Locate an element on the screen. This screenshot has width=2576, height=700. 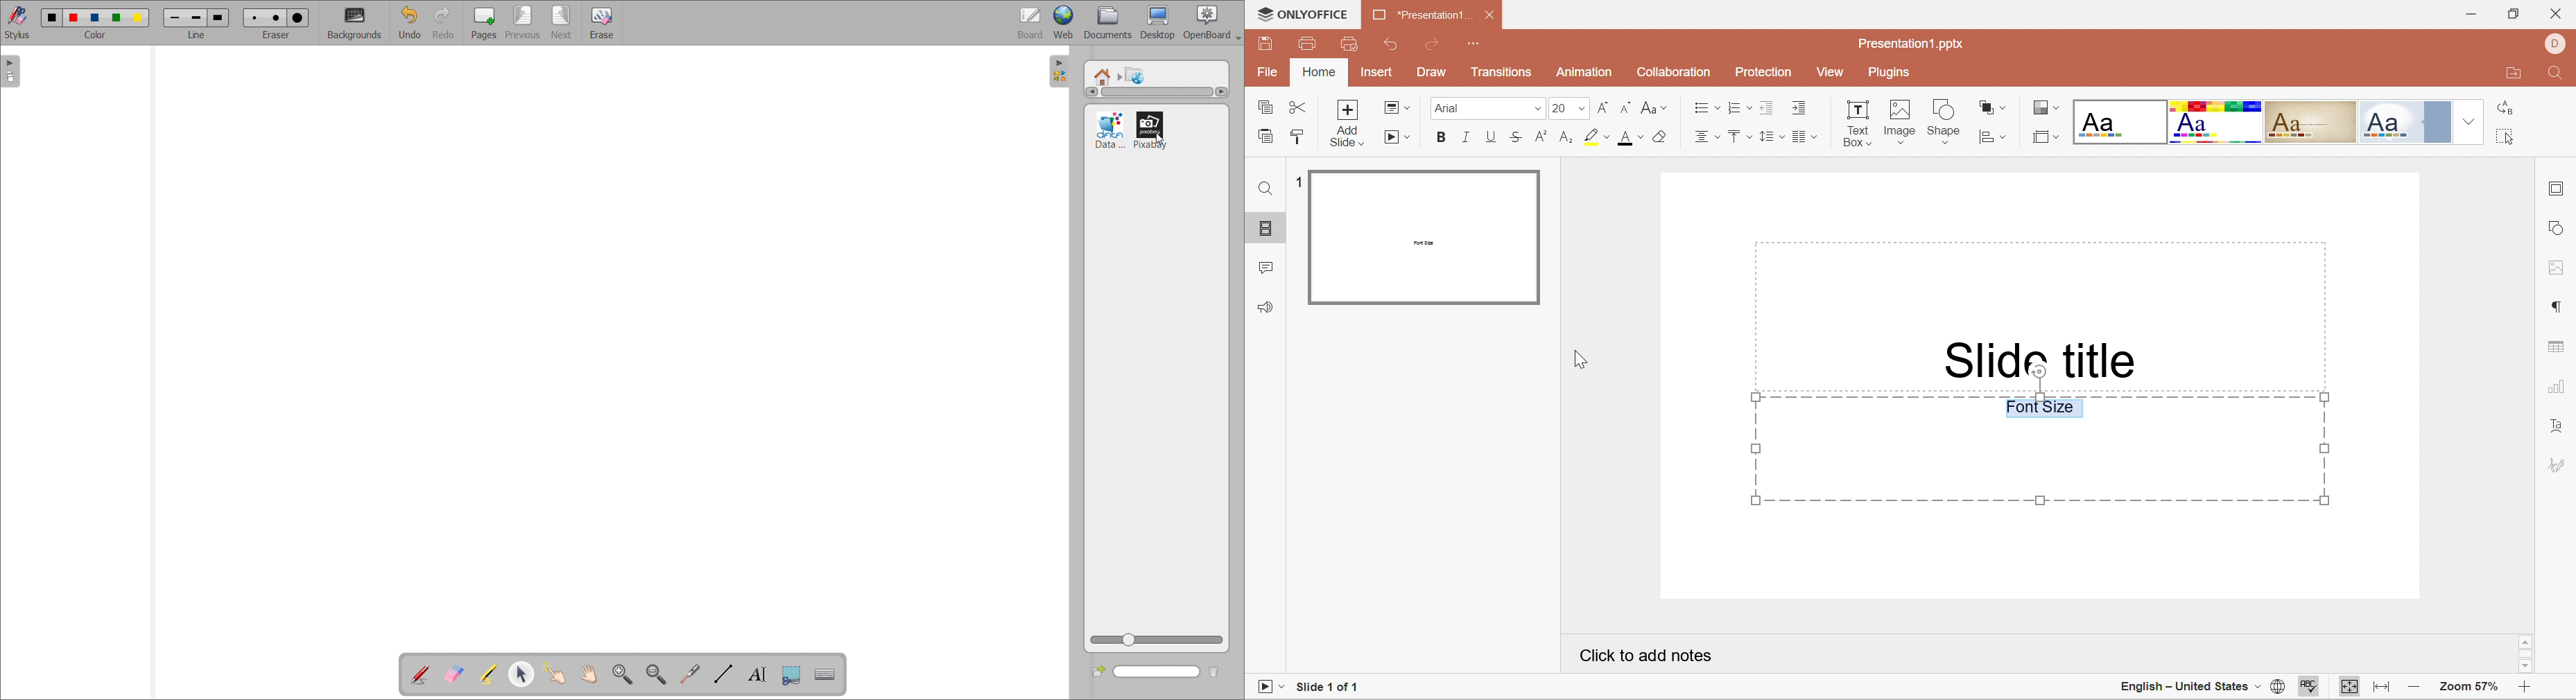
openboard settings is located at coordinates (1212, 23).